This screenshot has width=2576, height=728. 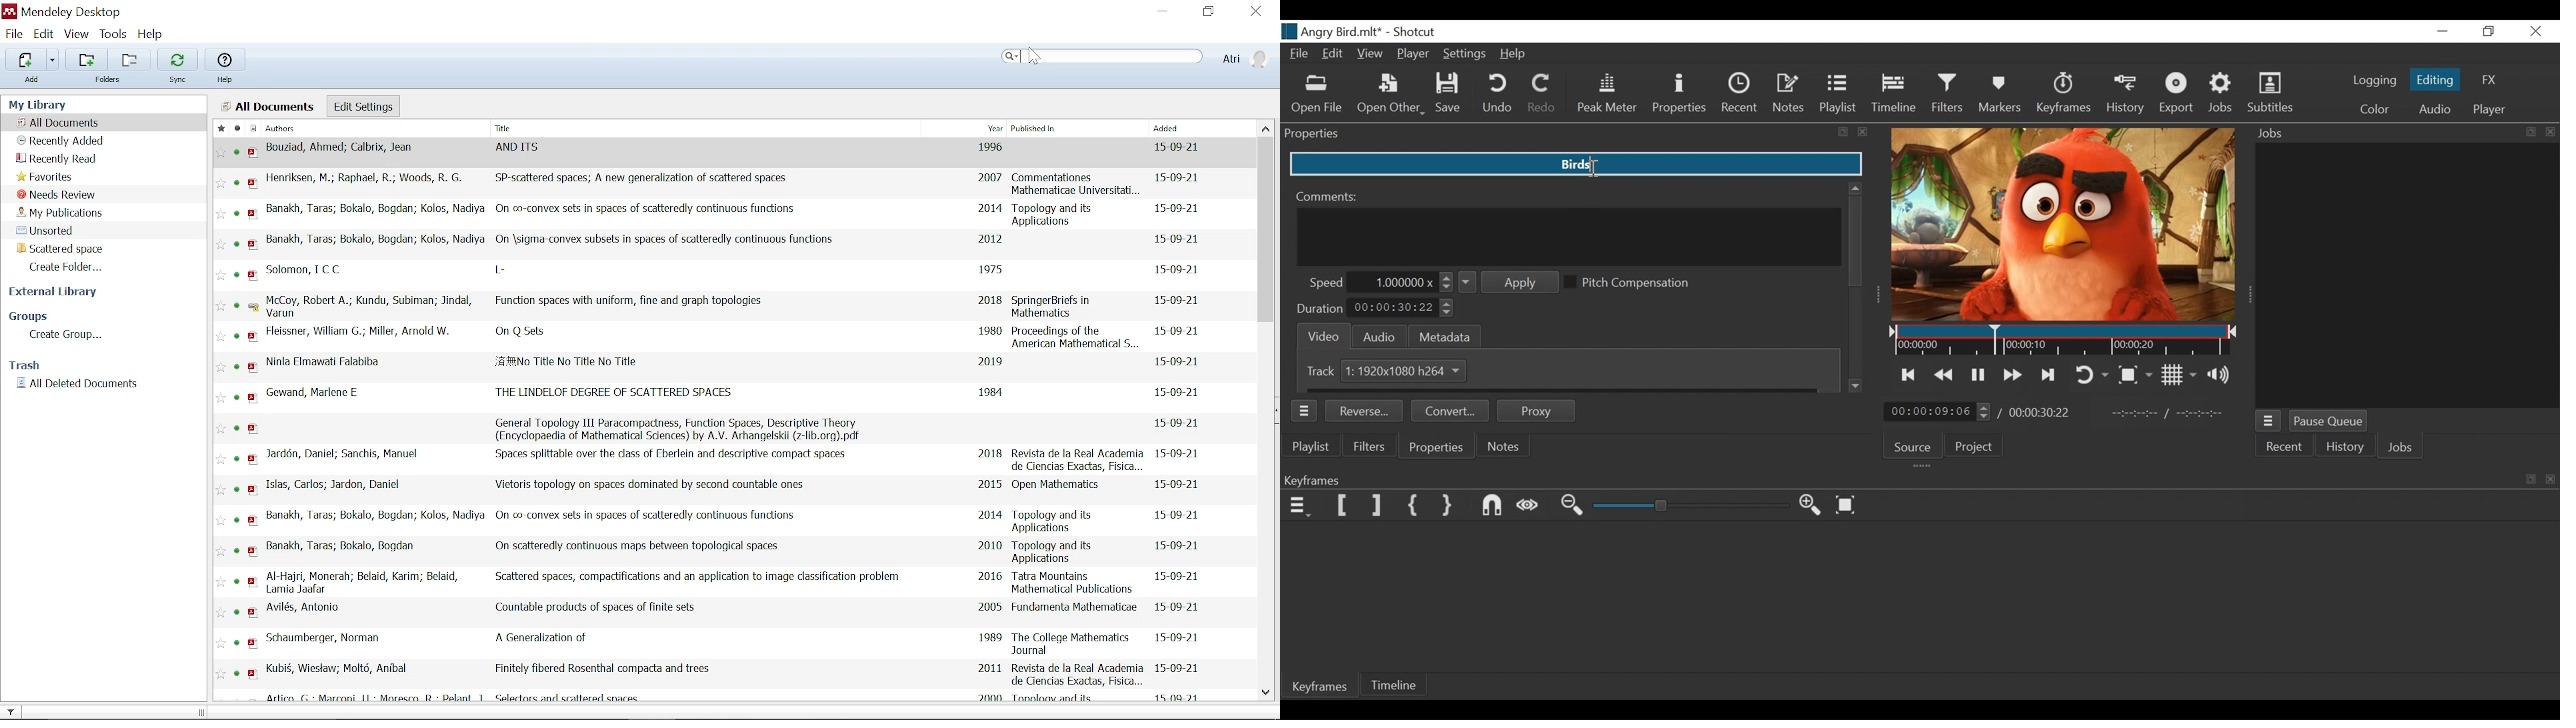 What do you see at coordinates (1378, 507) in the screenshot?
I see `Set Filter Last` at bounding box center [1378, 507].